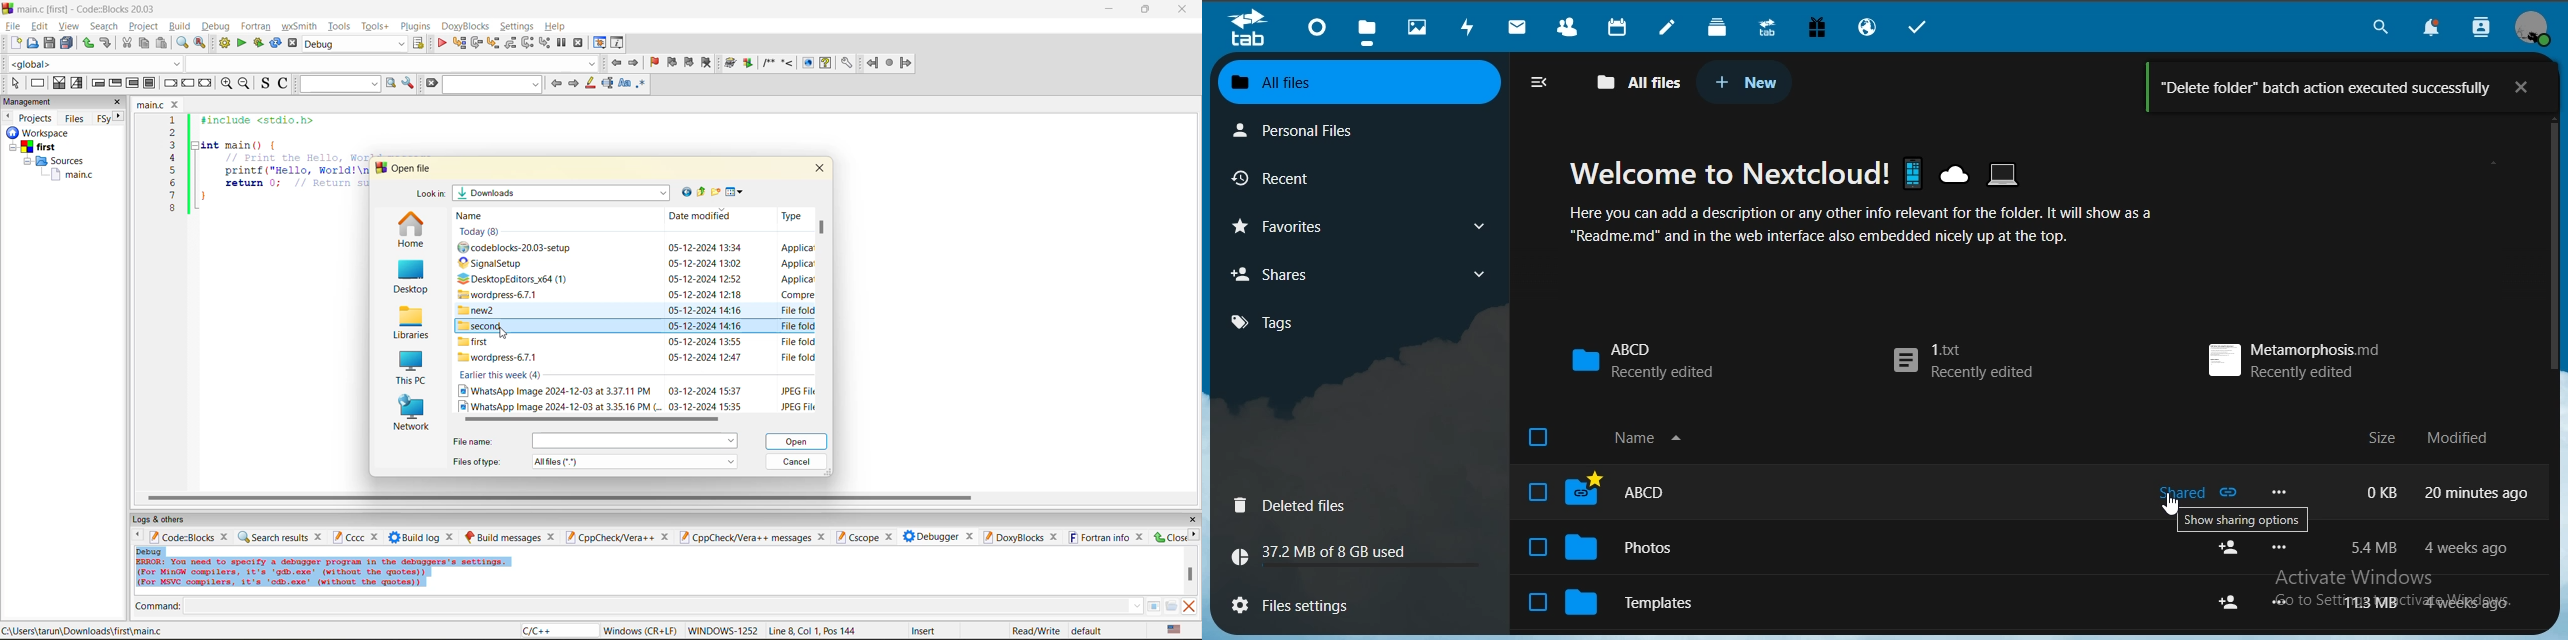 The height and width of the screenshot is (644, 2576). I want to click on close, so click(452, 537).